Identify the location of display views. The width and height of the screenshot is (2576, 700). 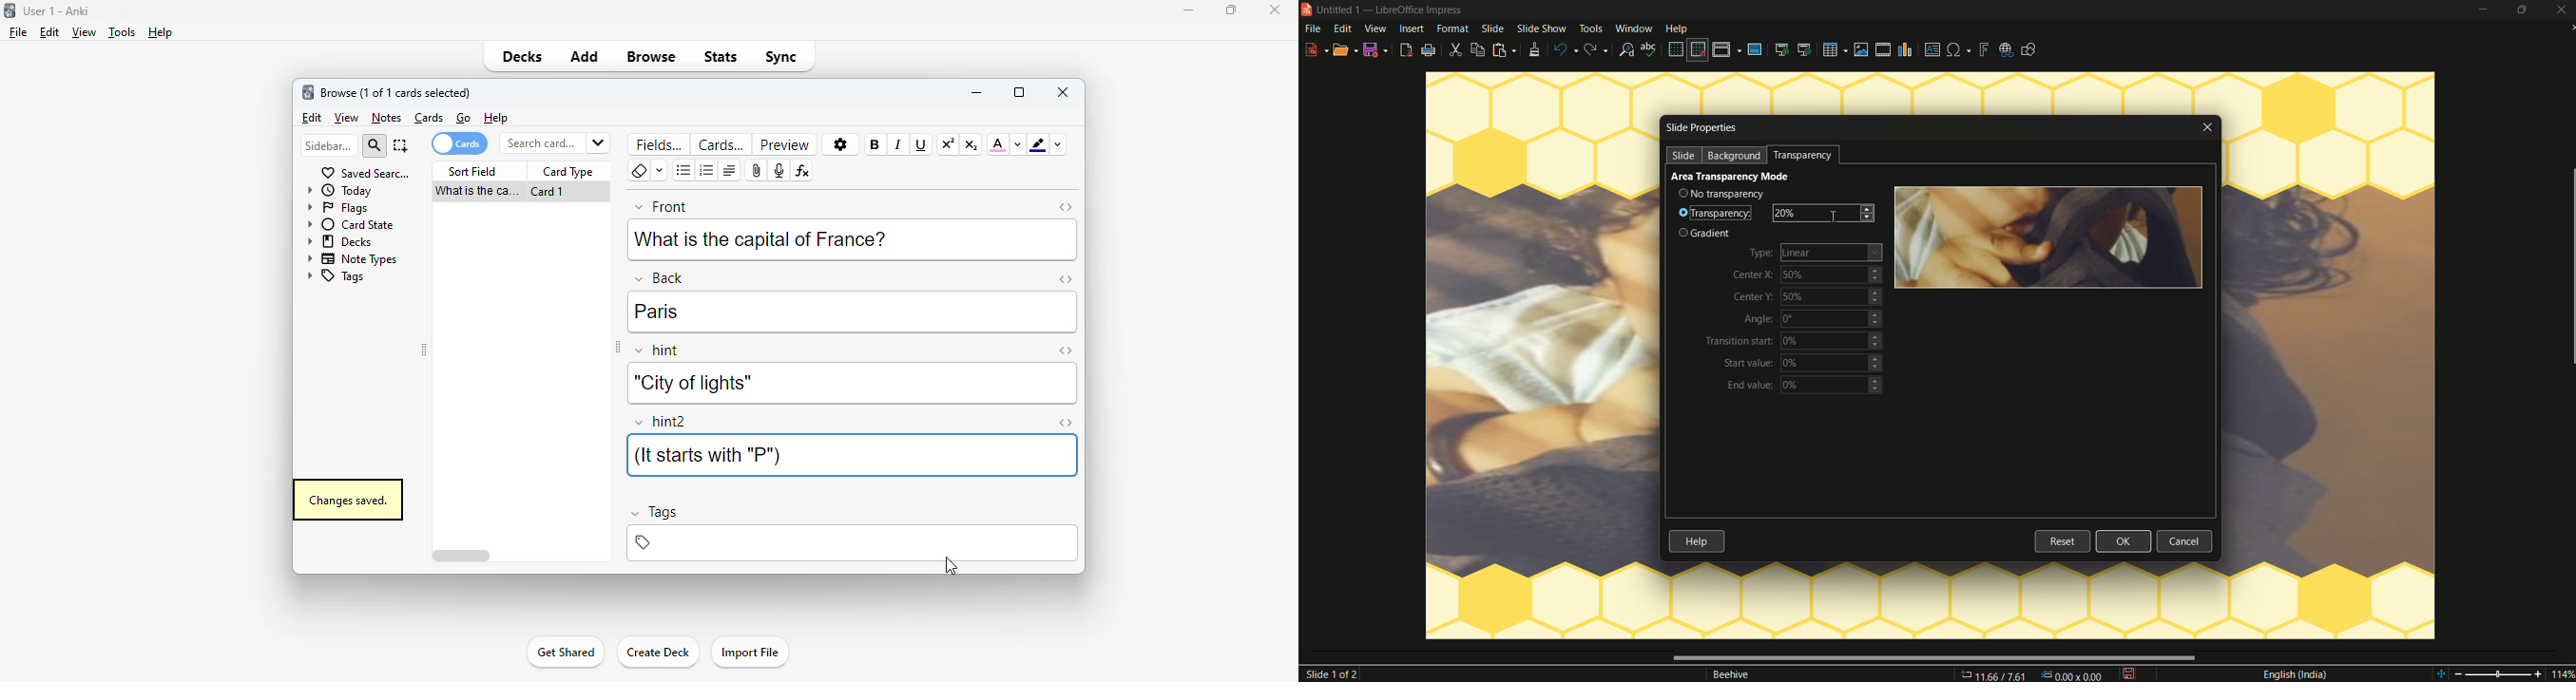
(1728, 49).